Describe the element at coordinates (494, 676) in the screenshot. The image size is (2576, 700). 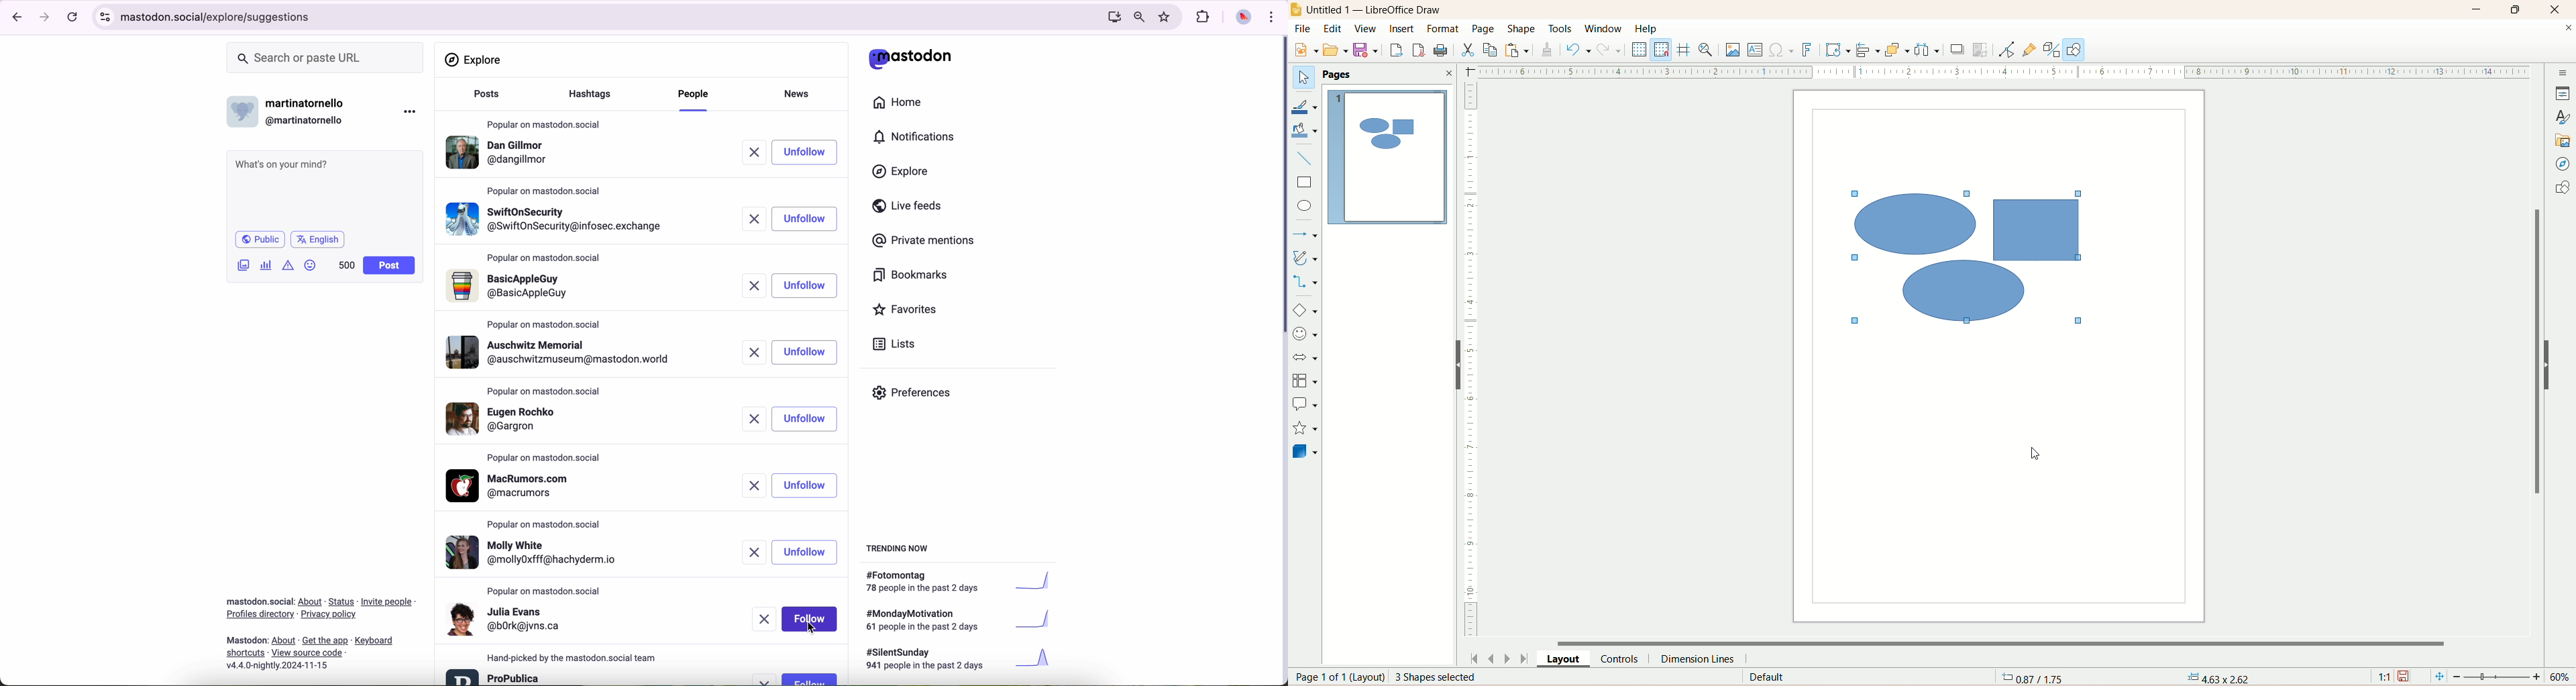
I see `profile` at that location.